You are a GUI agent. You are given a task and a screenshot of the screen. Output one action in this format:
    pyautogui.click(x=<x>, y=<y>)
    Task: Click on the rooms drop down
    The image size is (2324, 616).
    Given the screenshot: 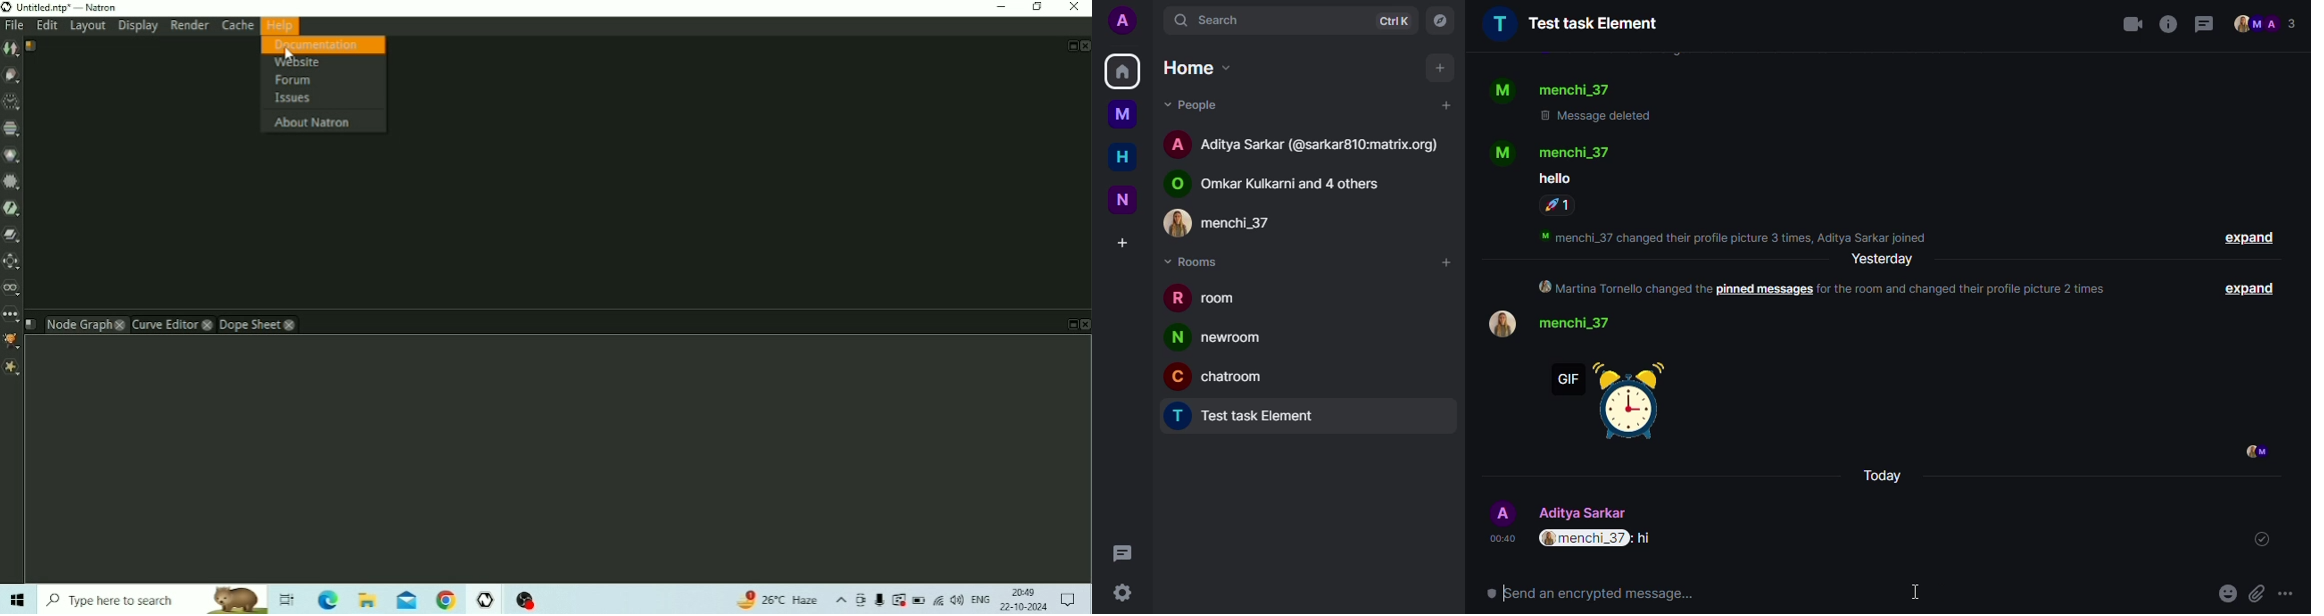 What is the action you would take?
    pyautogui.click(x=1198, y=261)
    